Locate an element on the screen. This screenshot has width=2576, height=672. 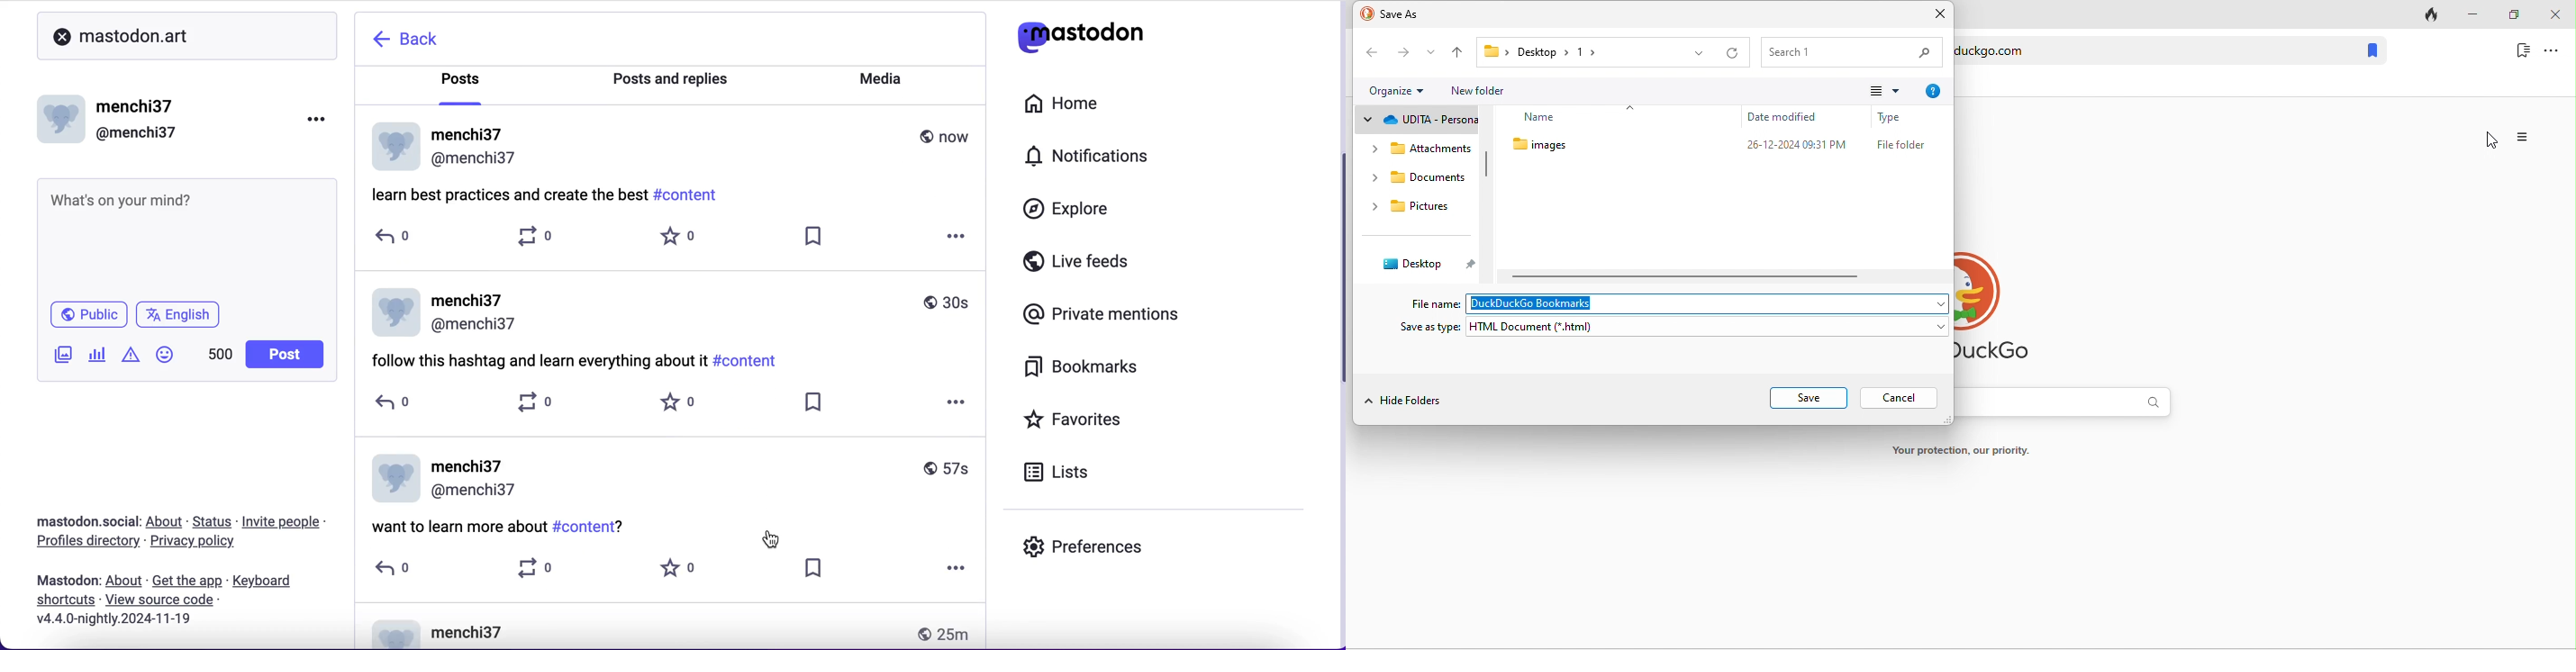
horizontal scroll bar is located at coordinates (1688, 275).